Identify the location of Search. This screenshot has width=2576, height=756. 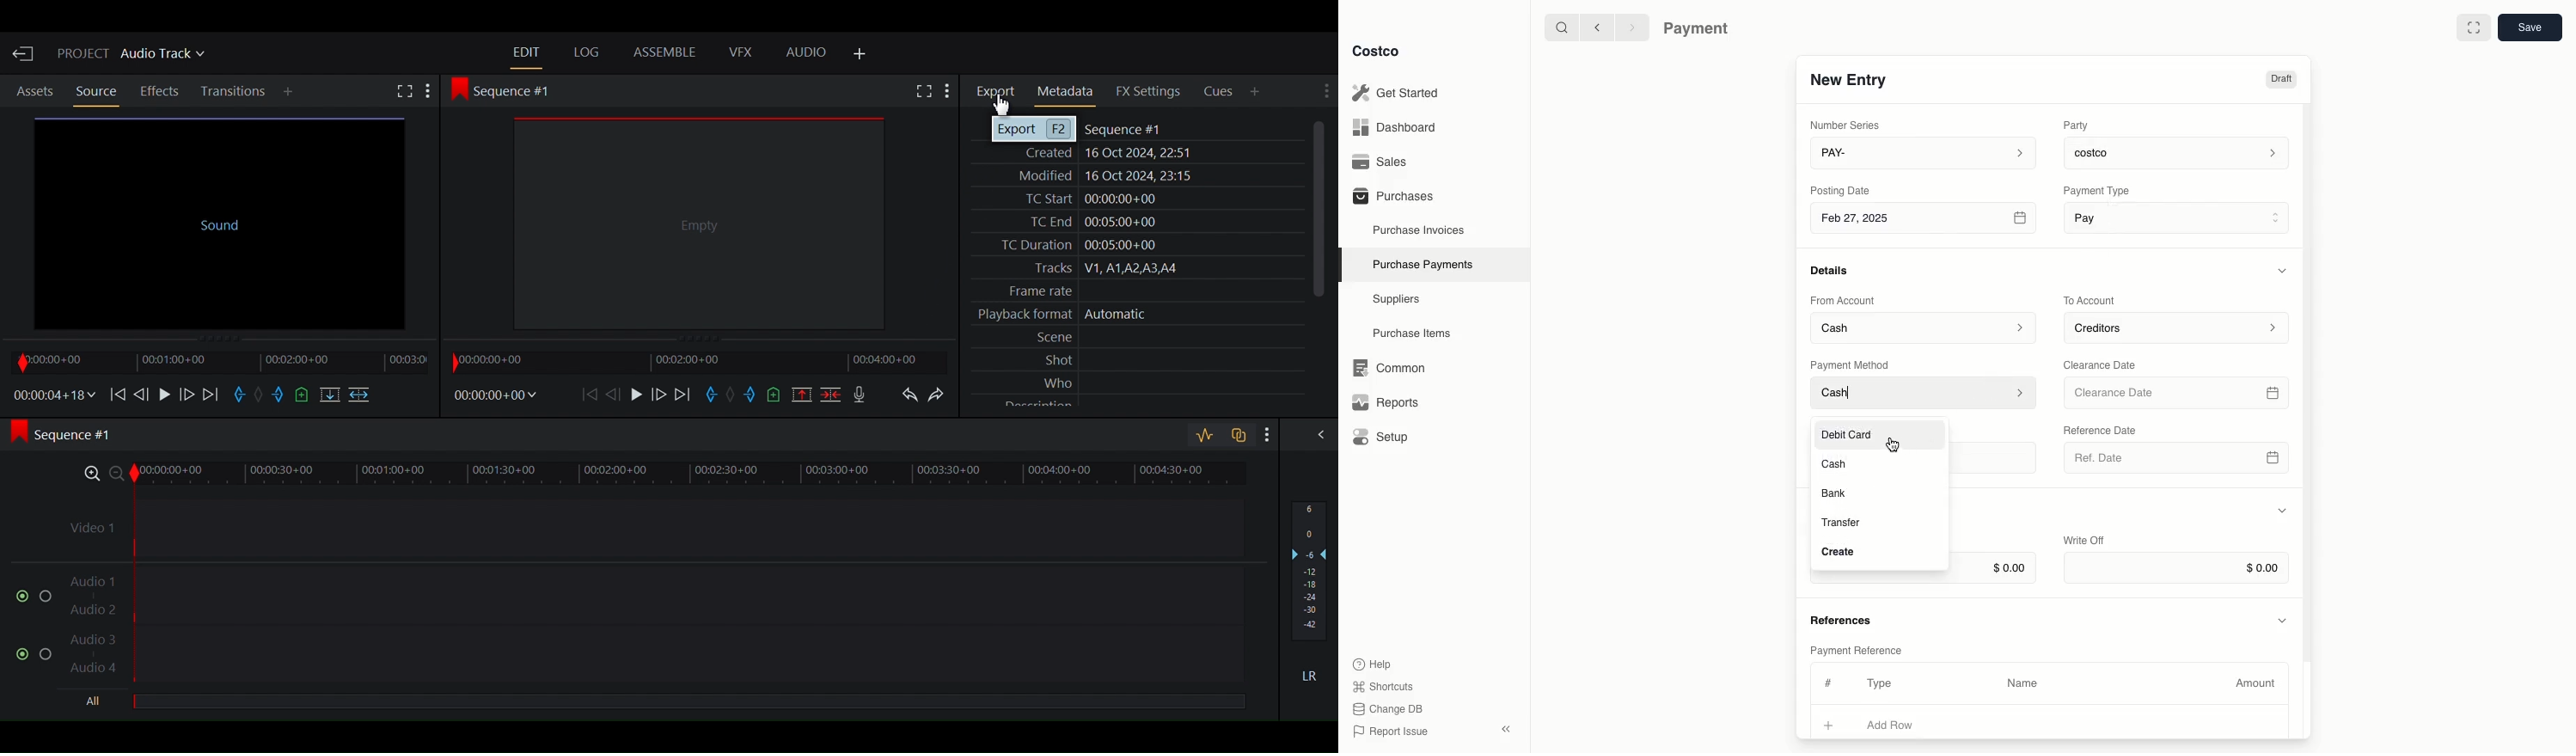
(1561, 26).